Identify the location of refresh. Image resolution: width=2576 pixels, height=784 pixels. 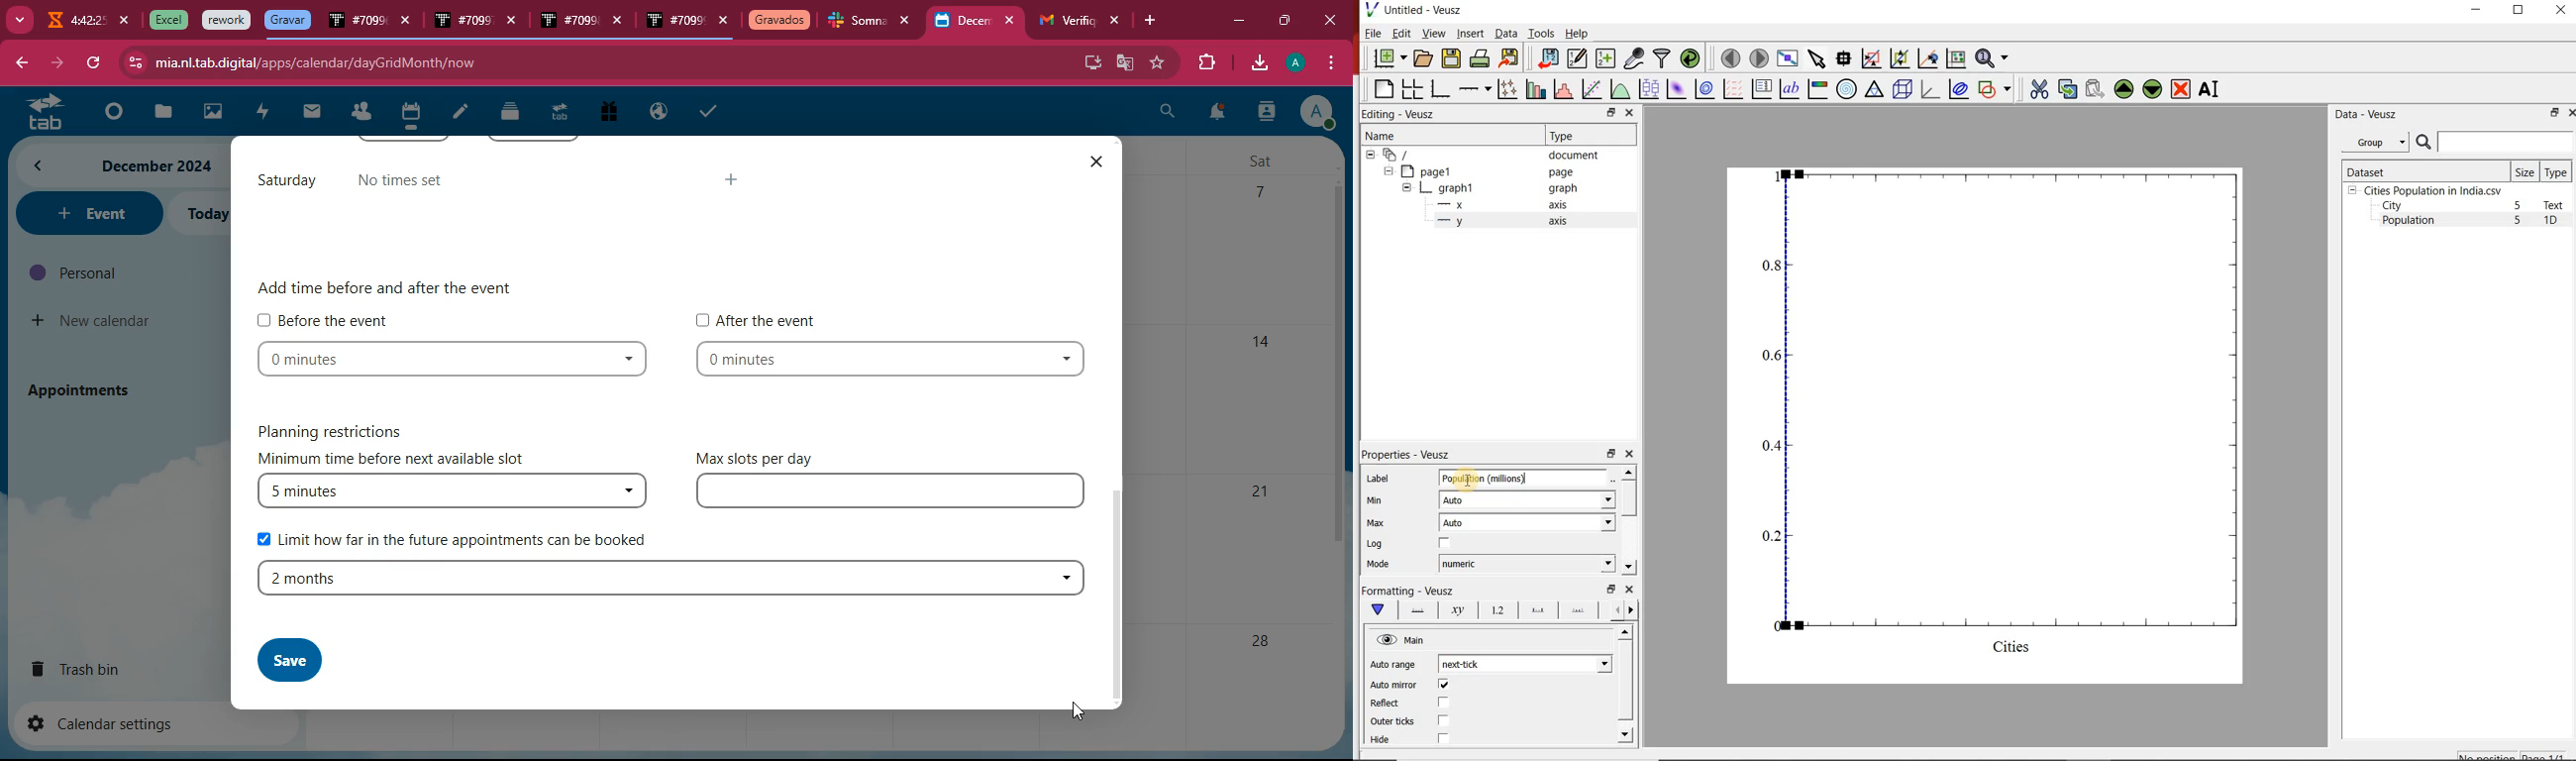
(93, 63).